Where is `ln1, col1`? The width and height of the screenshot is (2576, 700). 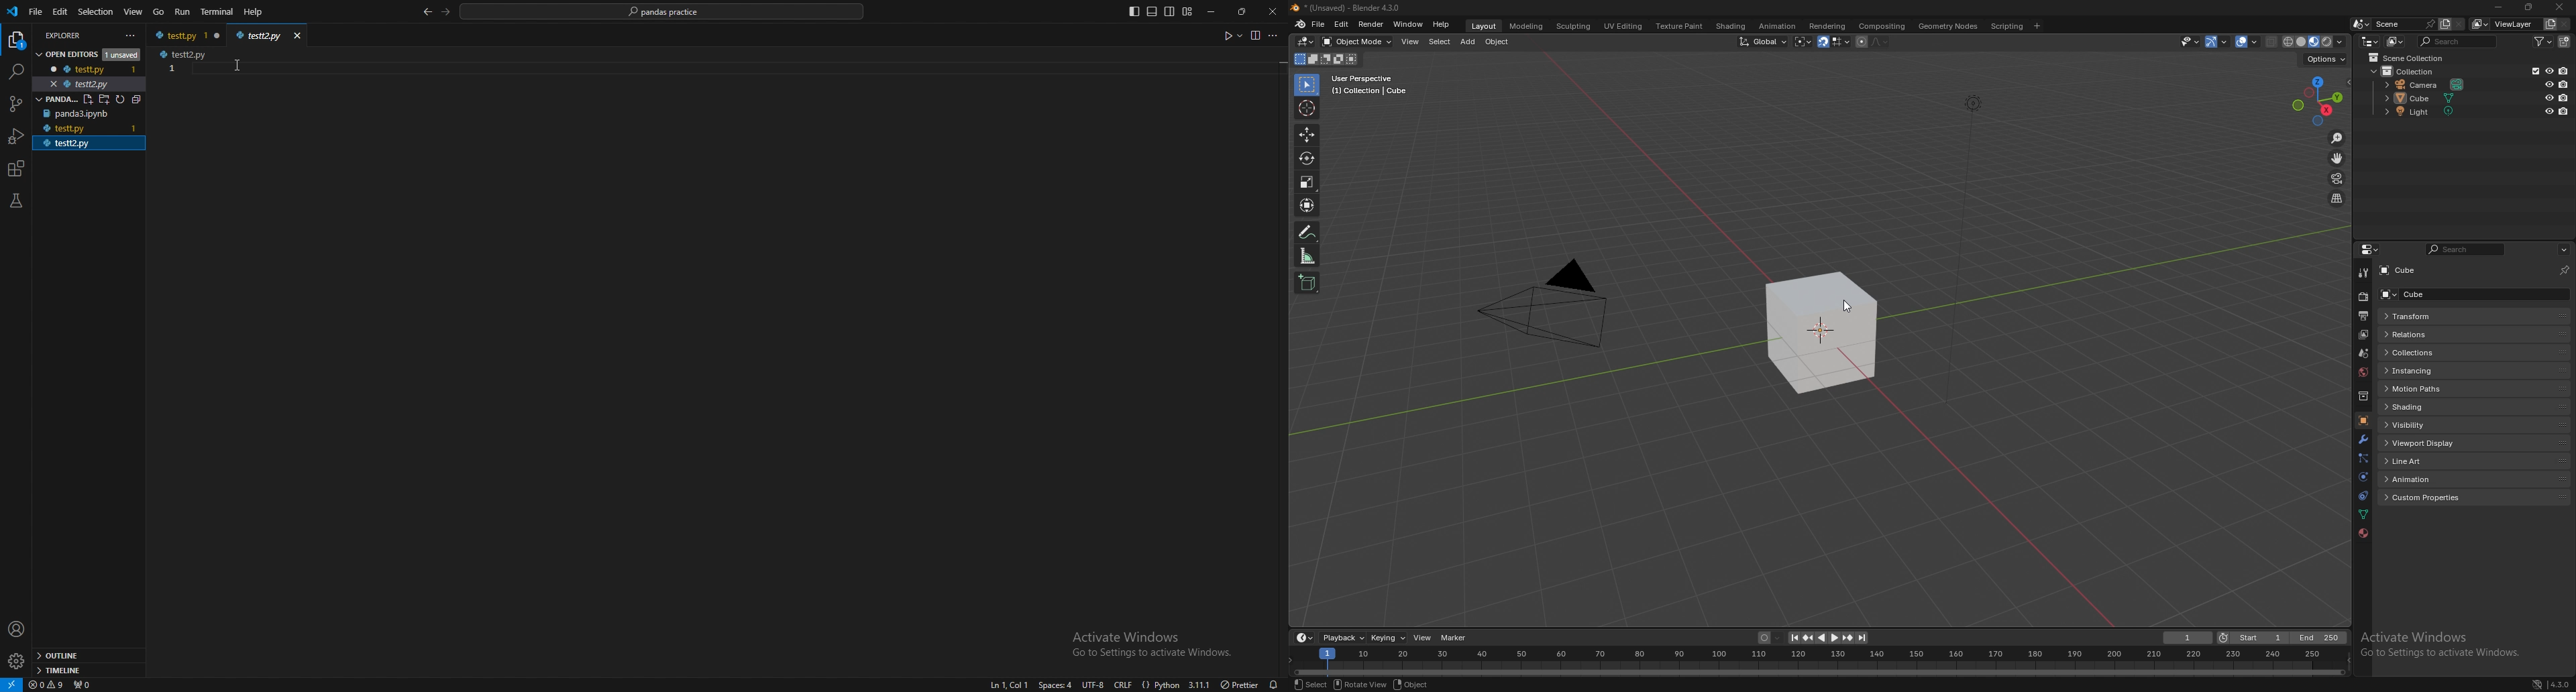 ln1, col1 is located at coordinates (1004, 685).